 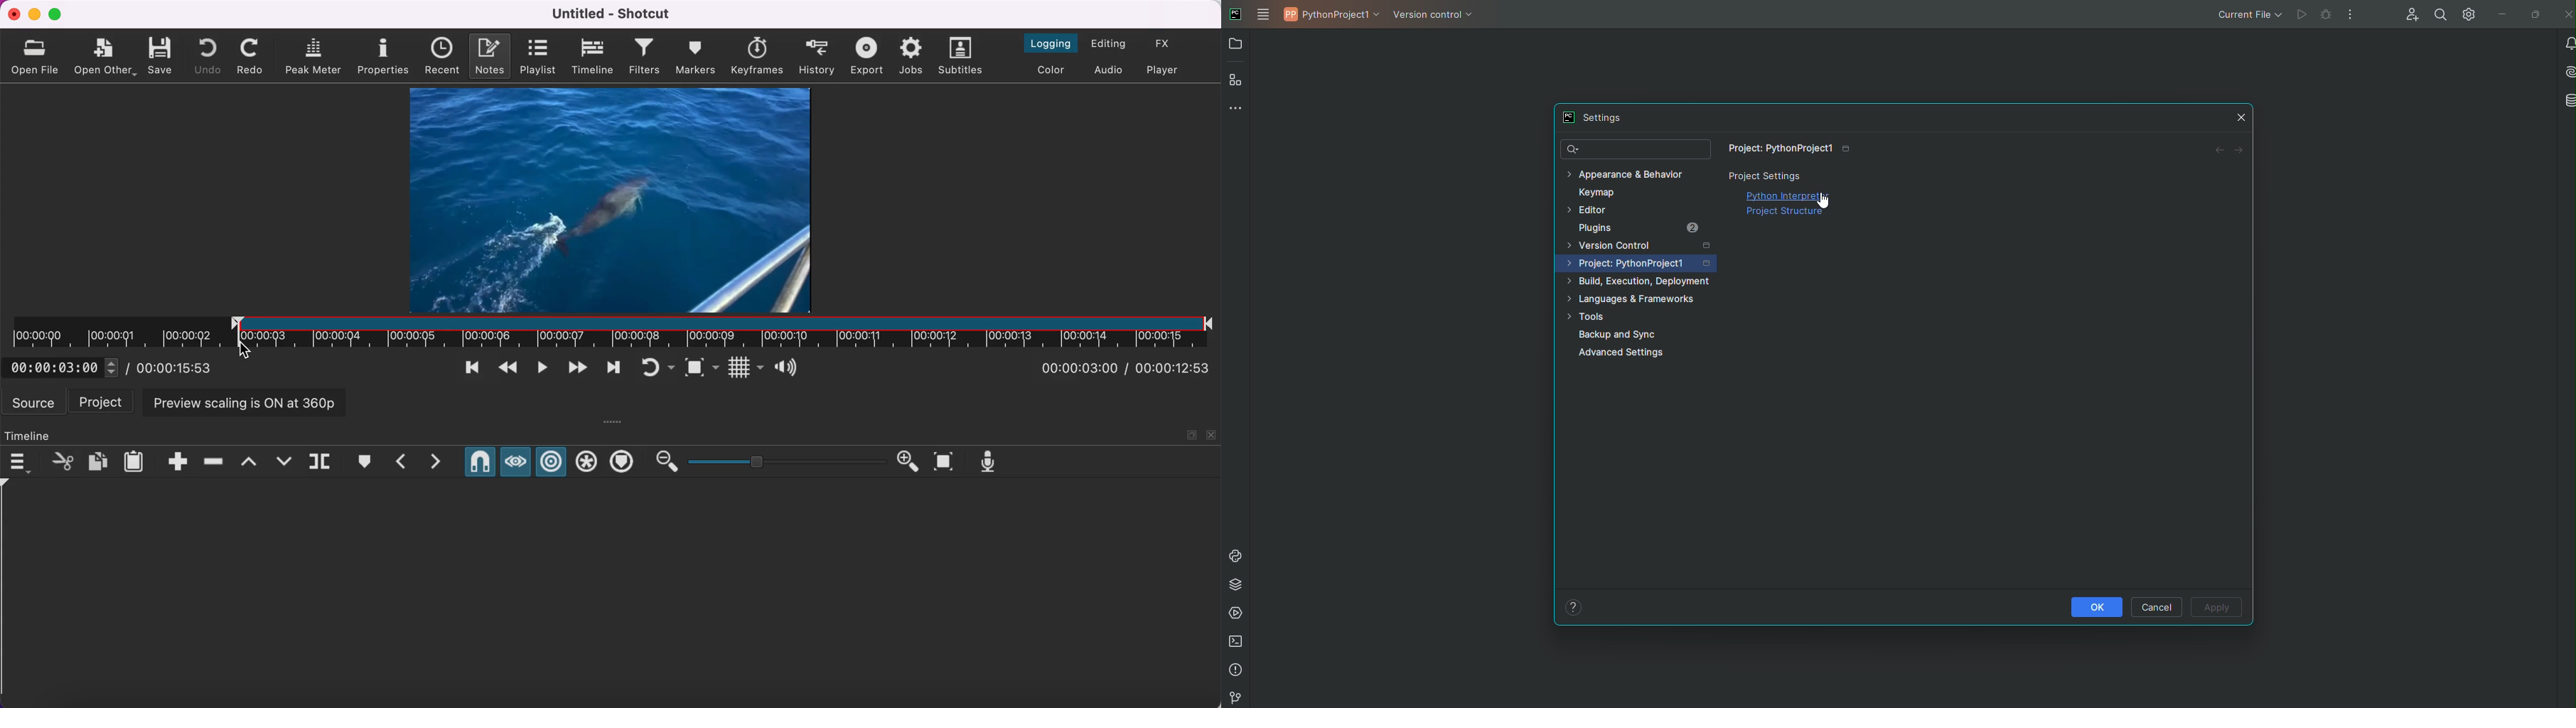 What do you see at coordinates (1054, 43) in the screenshot?
I see `switch to the logging layout` at bounding box center [1054, 43].